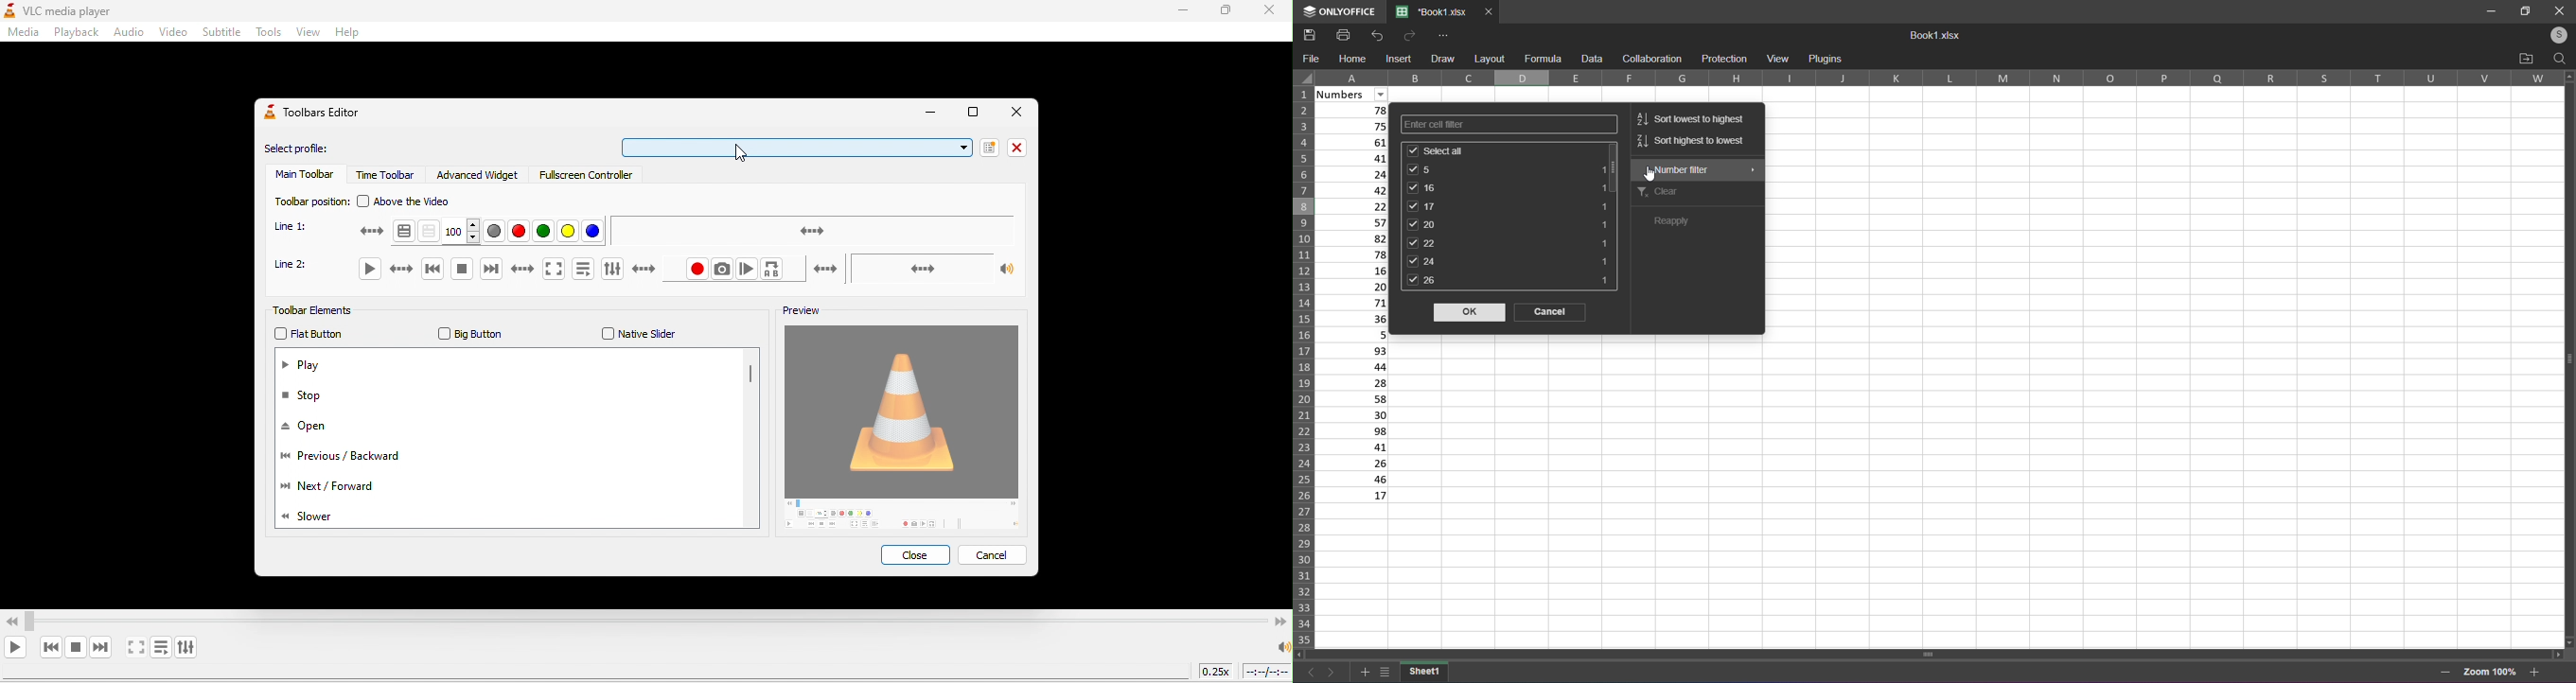 This screenshot has width=2576, height=700. What do you see at coordinates (1342, 35) in the screenshot?
I see `print` at bounding box center [1342, 35].